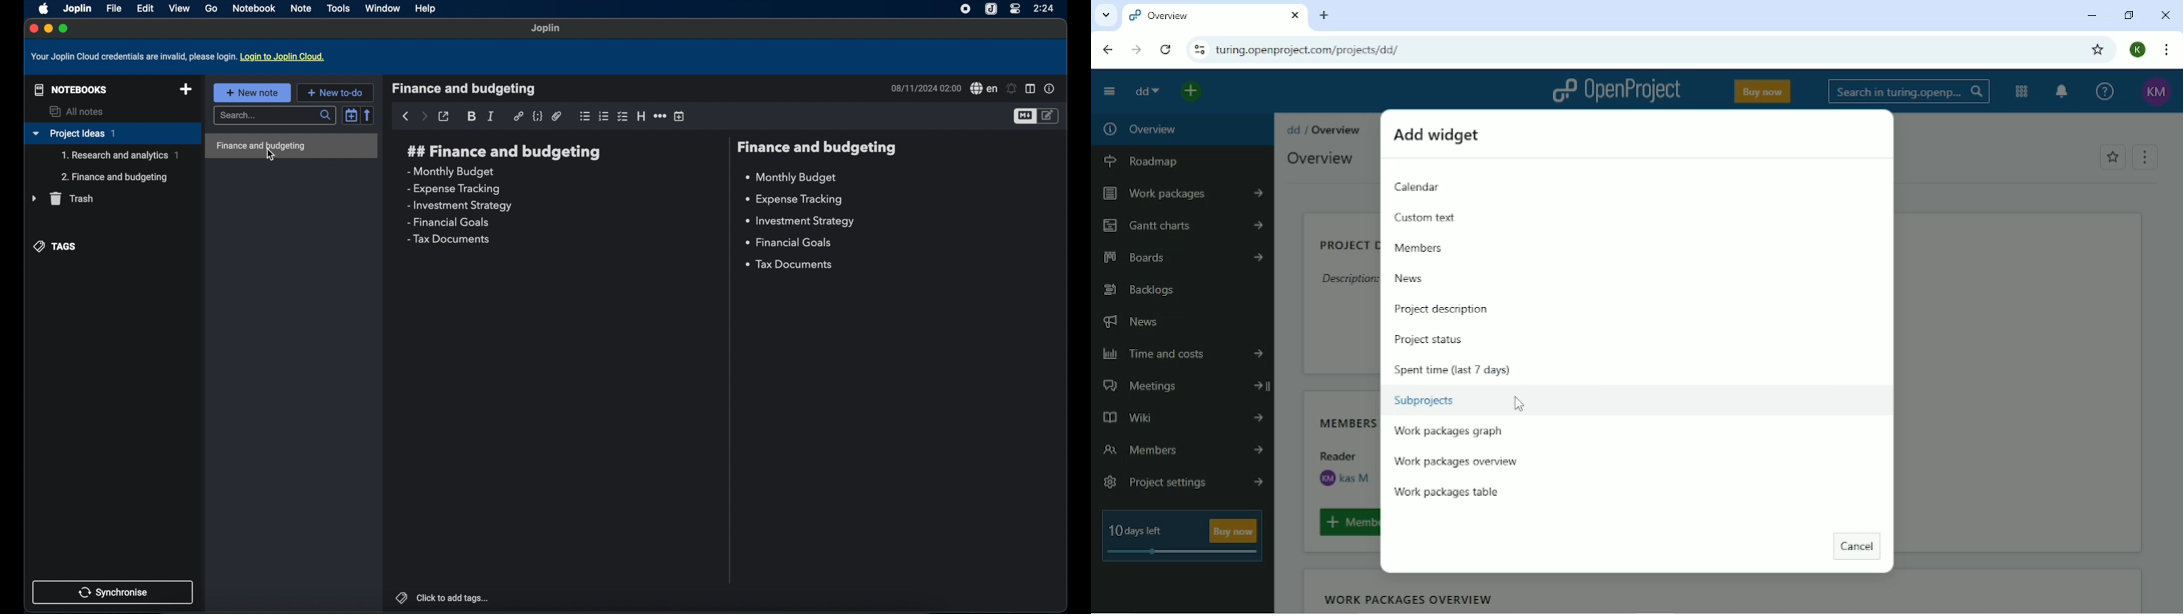  Describe the element at coordinates (186, 90) in the screenshot. I see `new notebook` at that location.